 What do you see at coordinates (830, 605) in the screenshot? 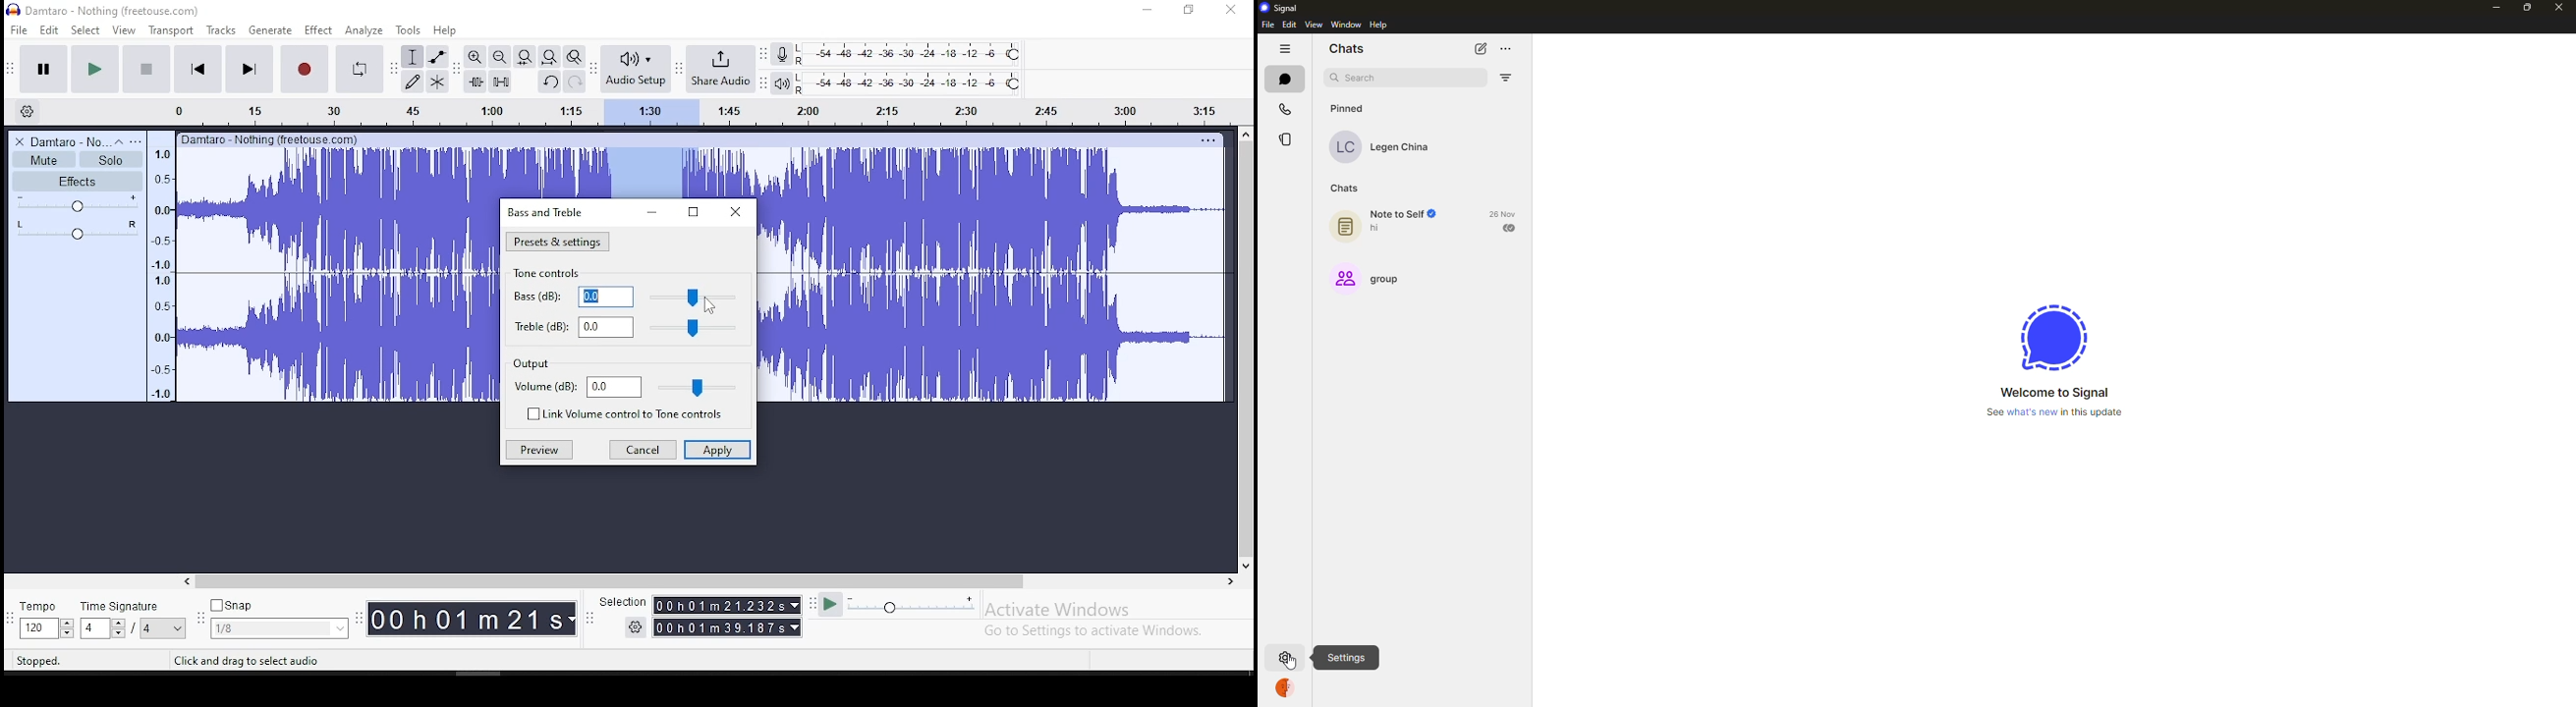
I see `Play` at bounding box center [830, 605].